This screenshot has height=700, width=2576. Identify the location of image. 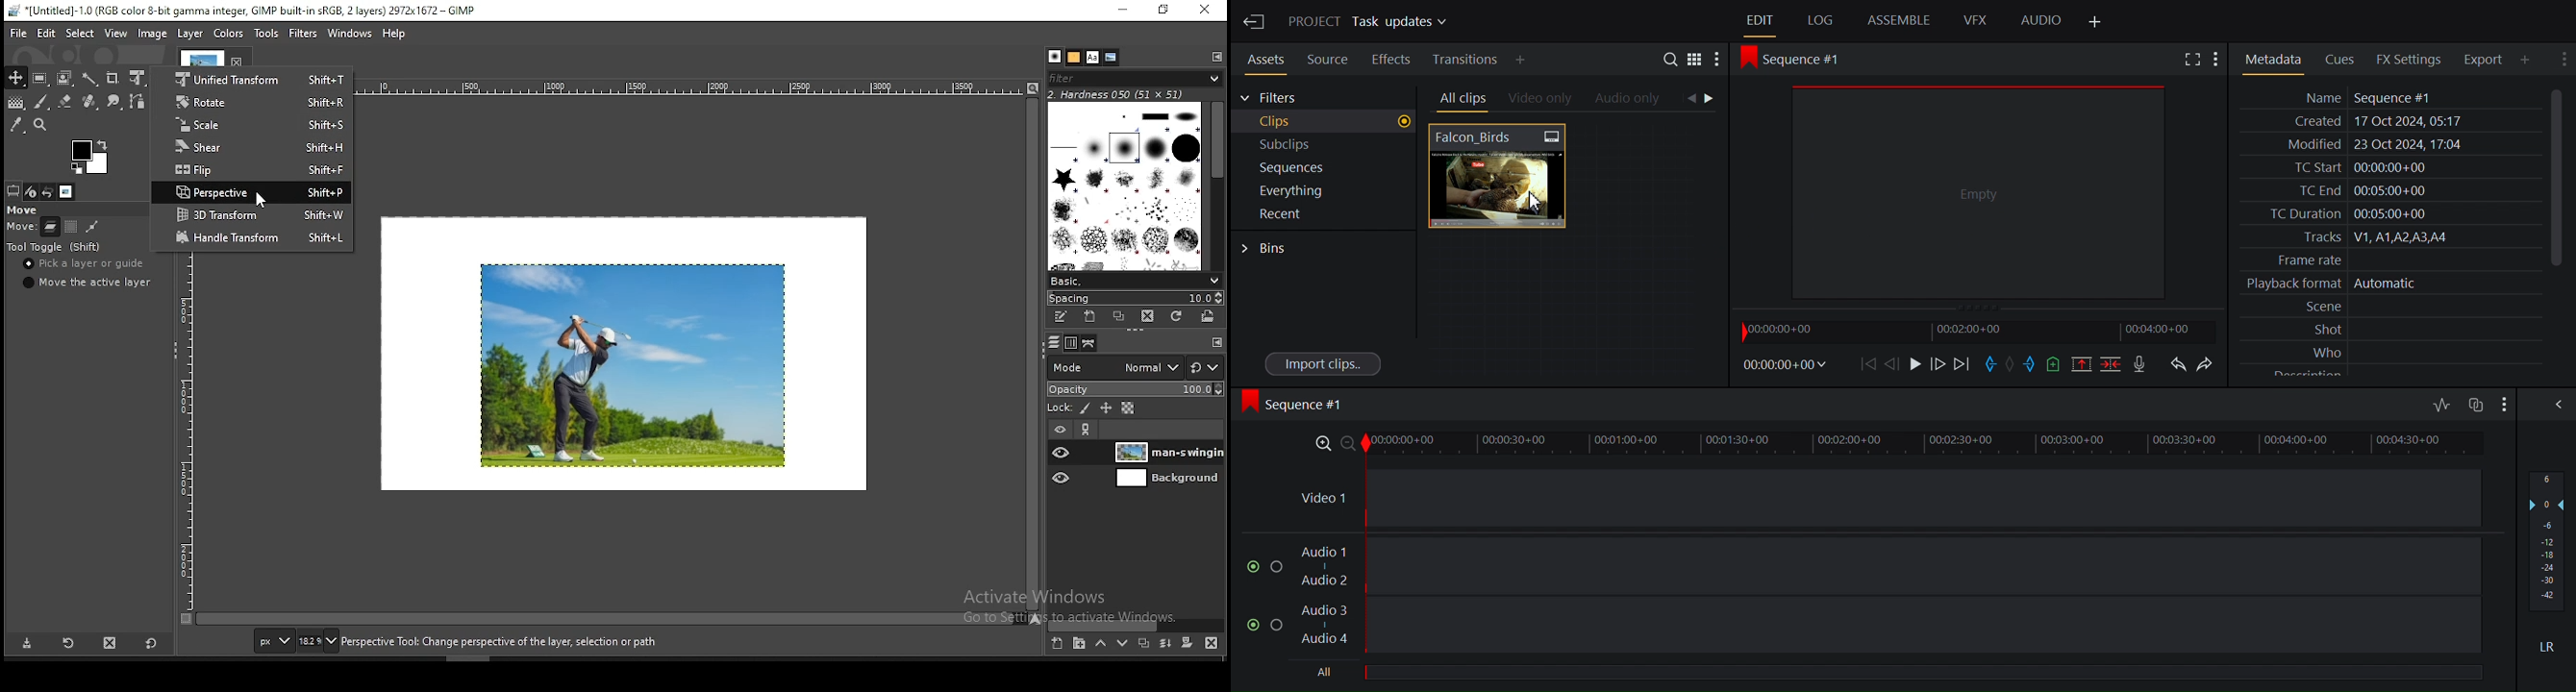
(152, 34).